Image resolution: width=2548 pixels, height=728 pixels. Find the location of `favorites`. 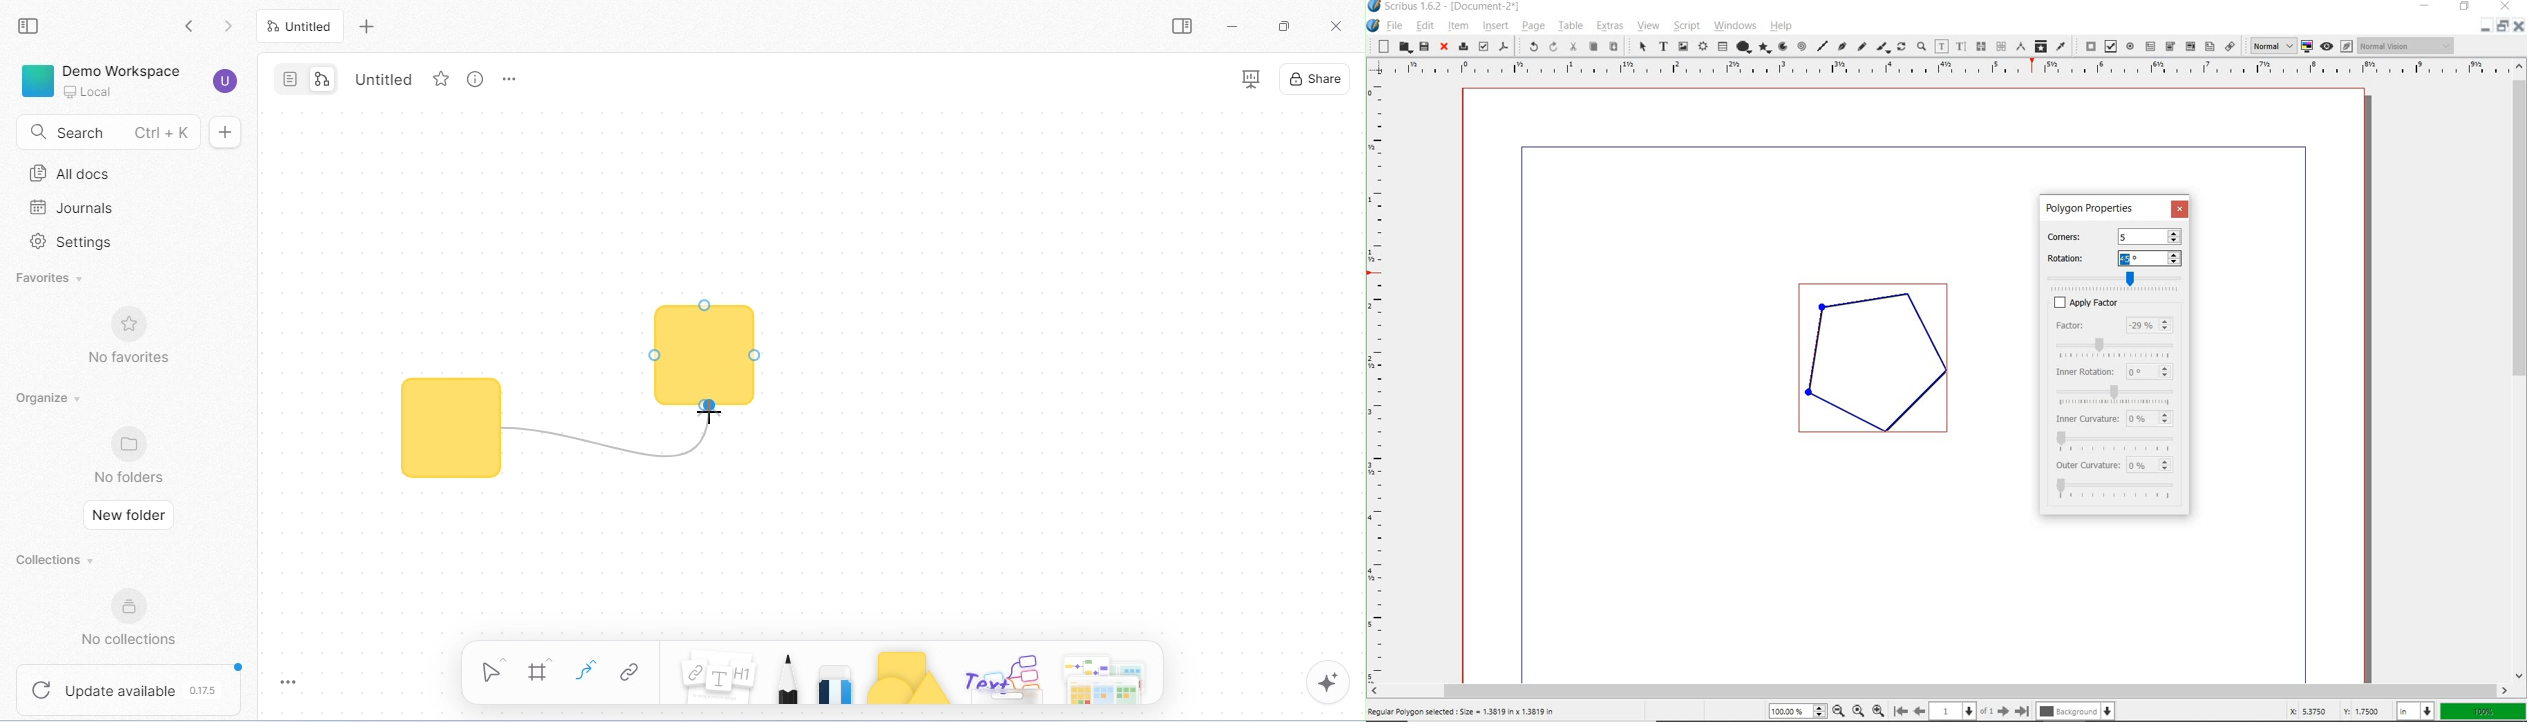

favorites is located at coordinates (47, 281).